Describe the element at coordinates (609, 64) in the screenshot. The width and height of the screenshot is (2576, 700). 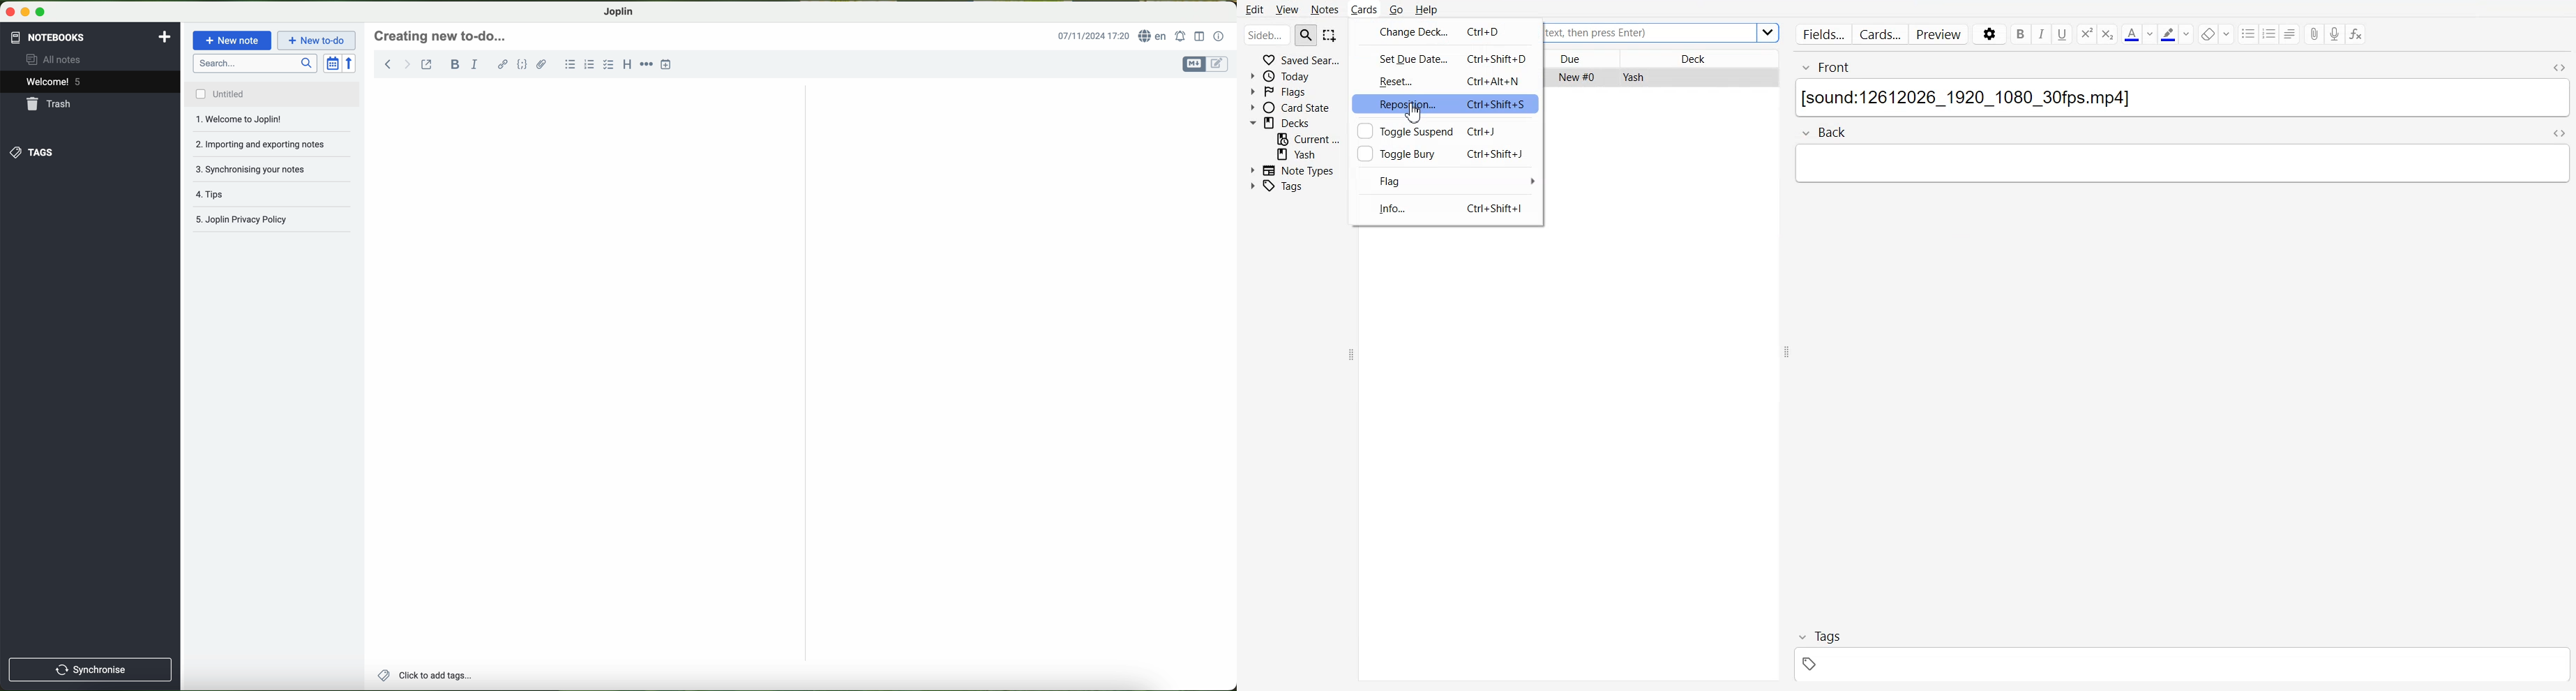
I see `checkbox` at that location.